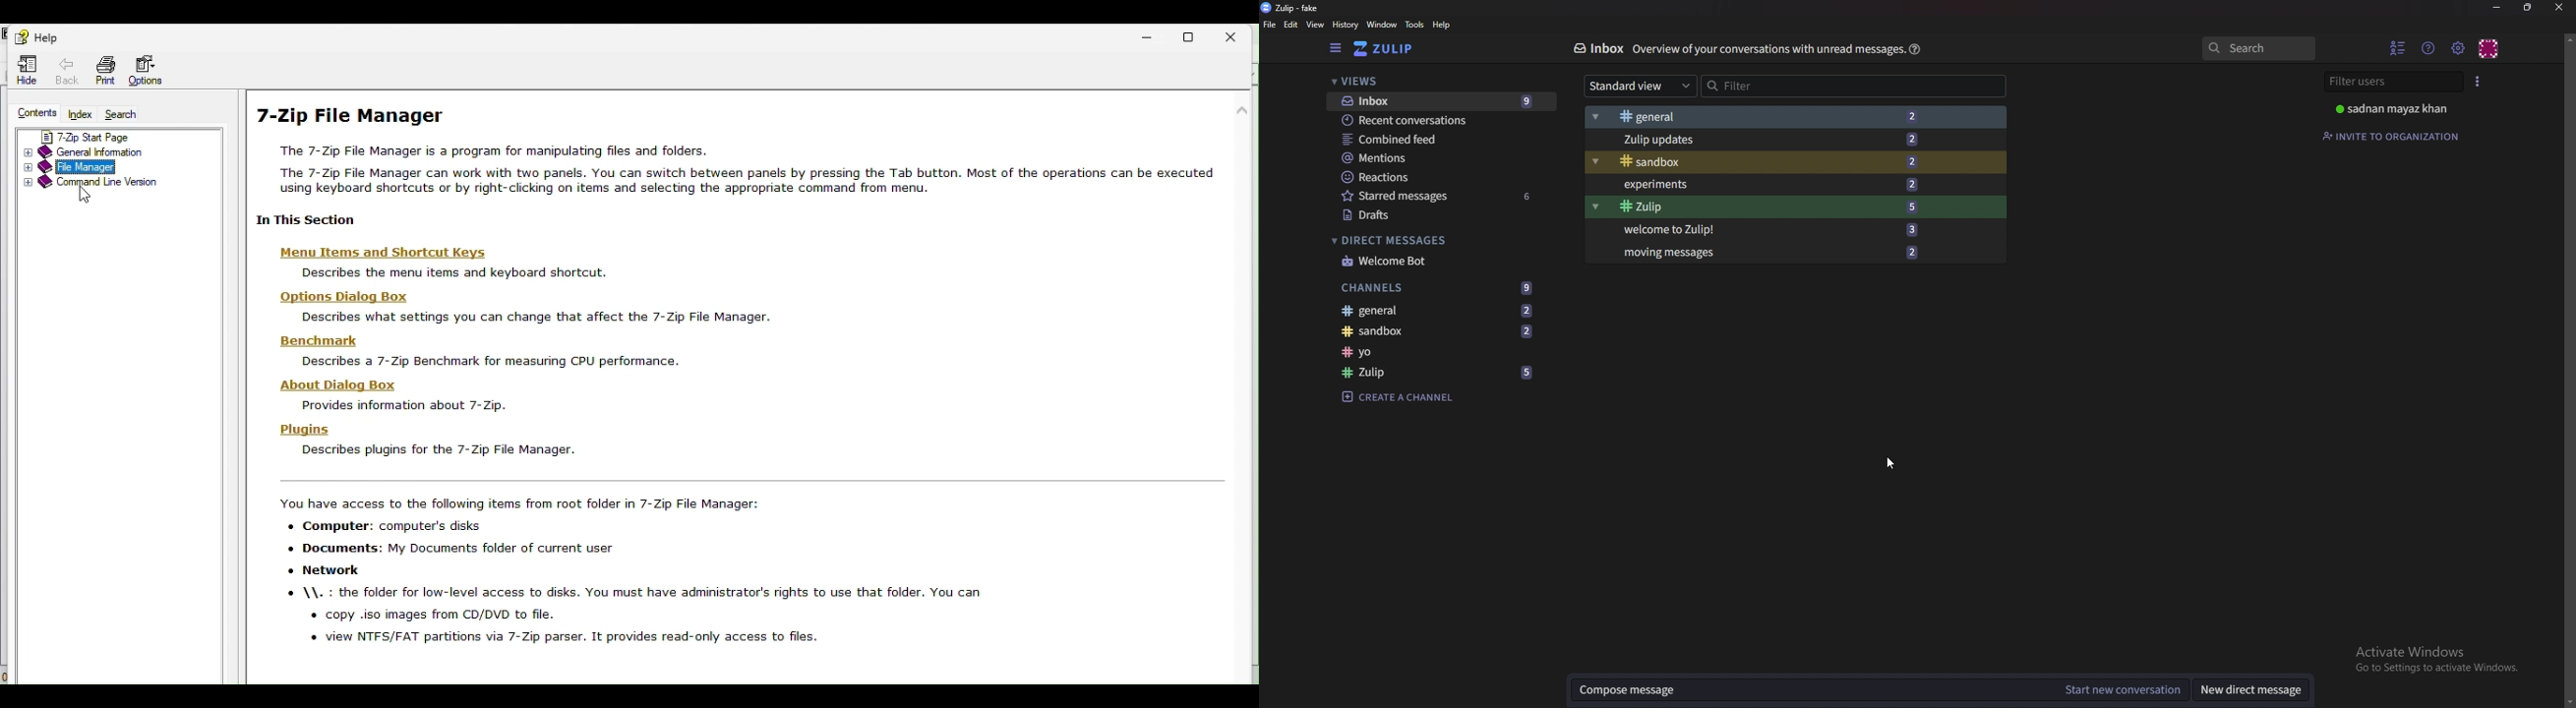 The height and width of the screenshot is (728, 2576). What do you see at coordinates (1270, 25) in the screenshot?
I see `File` at bounding box center [1270, 25].